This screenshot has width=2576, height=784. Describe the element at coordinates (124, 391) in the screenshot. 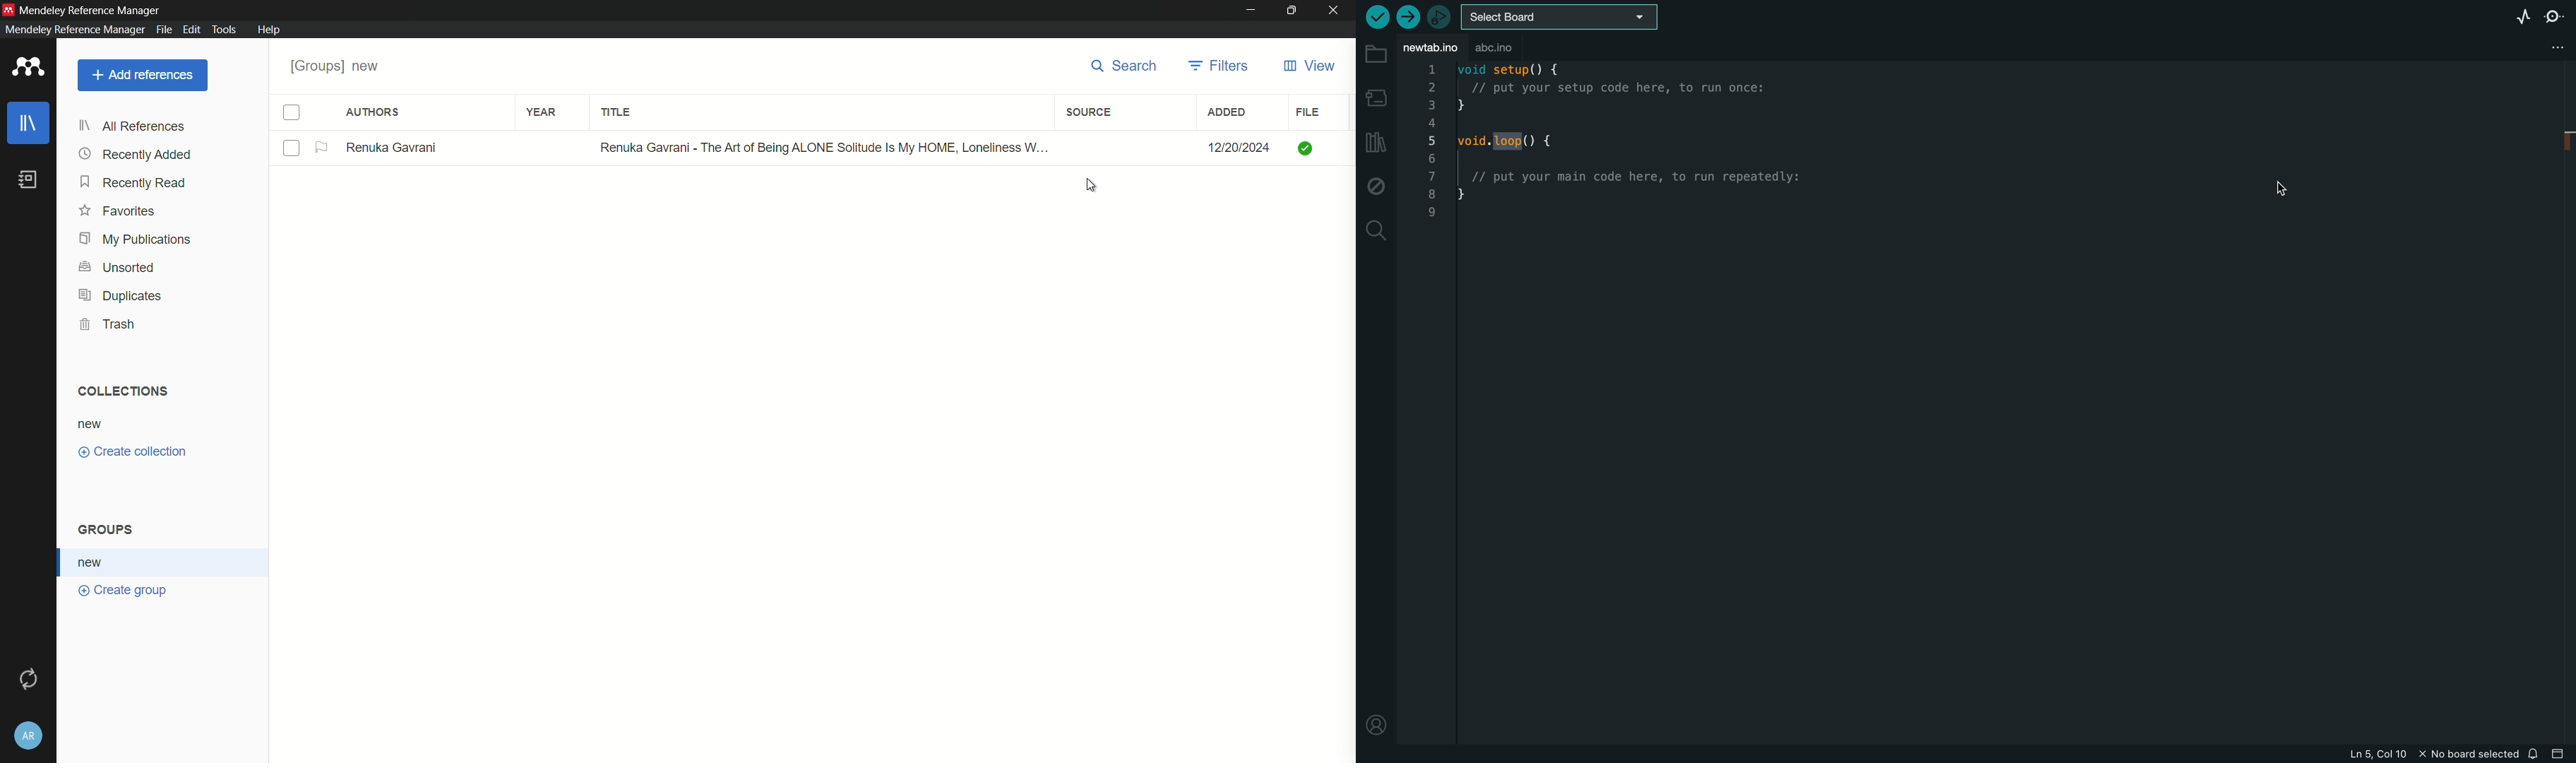

I see `collections` at that location.